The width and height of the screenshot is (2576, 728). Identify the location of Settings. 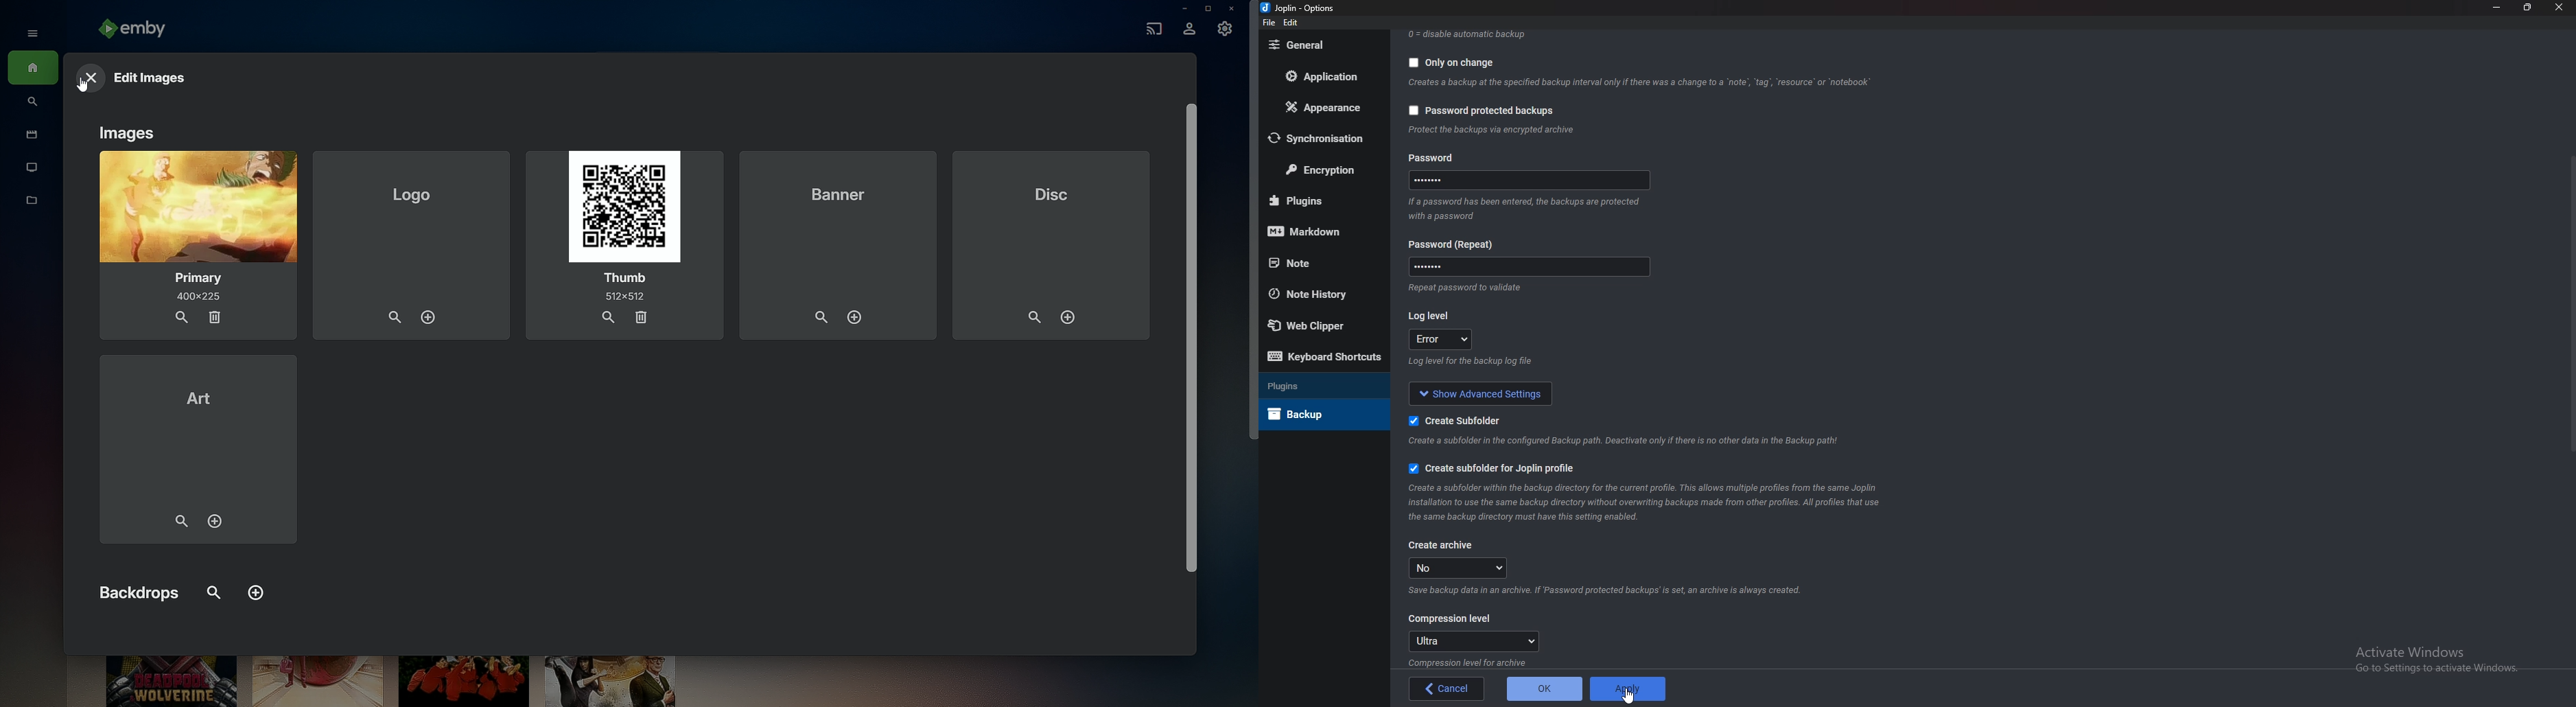
(1226, 32).